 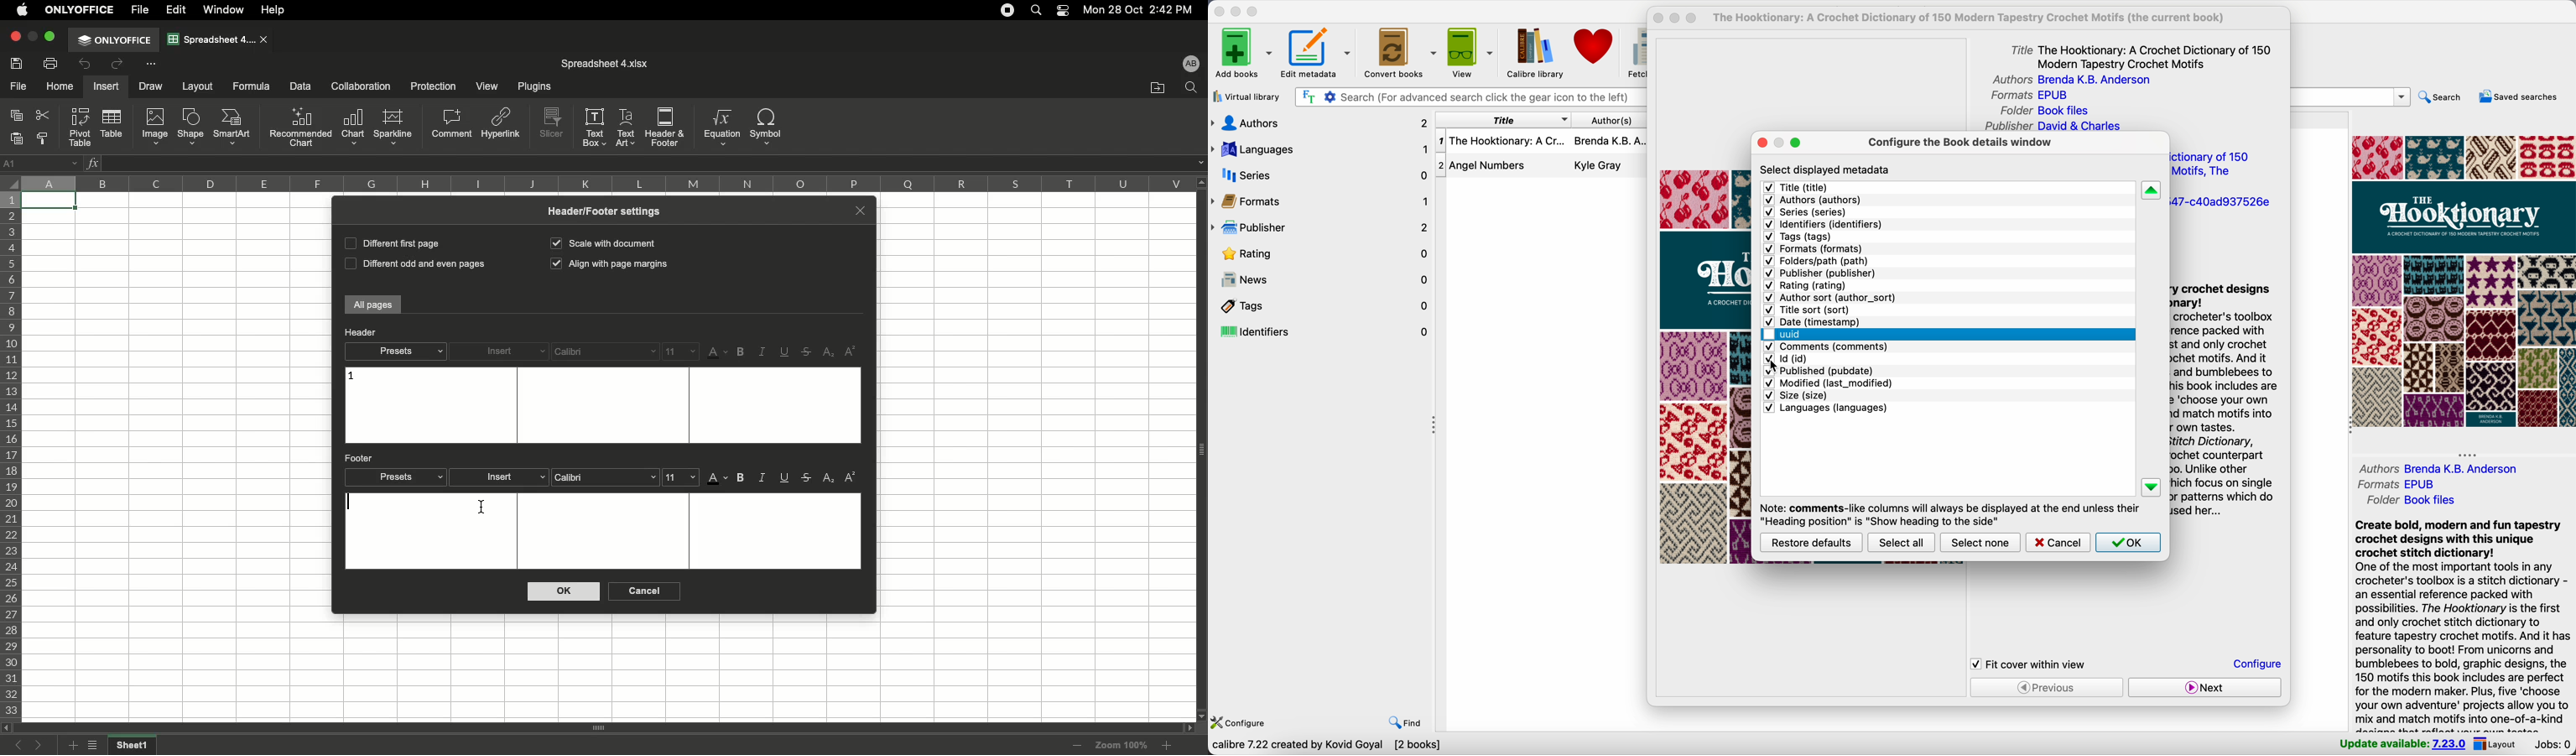 What do you see at coordinates (830, 353) in the screenshot?
I see `Subscript` at bounding box center [830, 353].